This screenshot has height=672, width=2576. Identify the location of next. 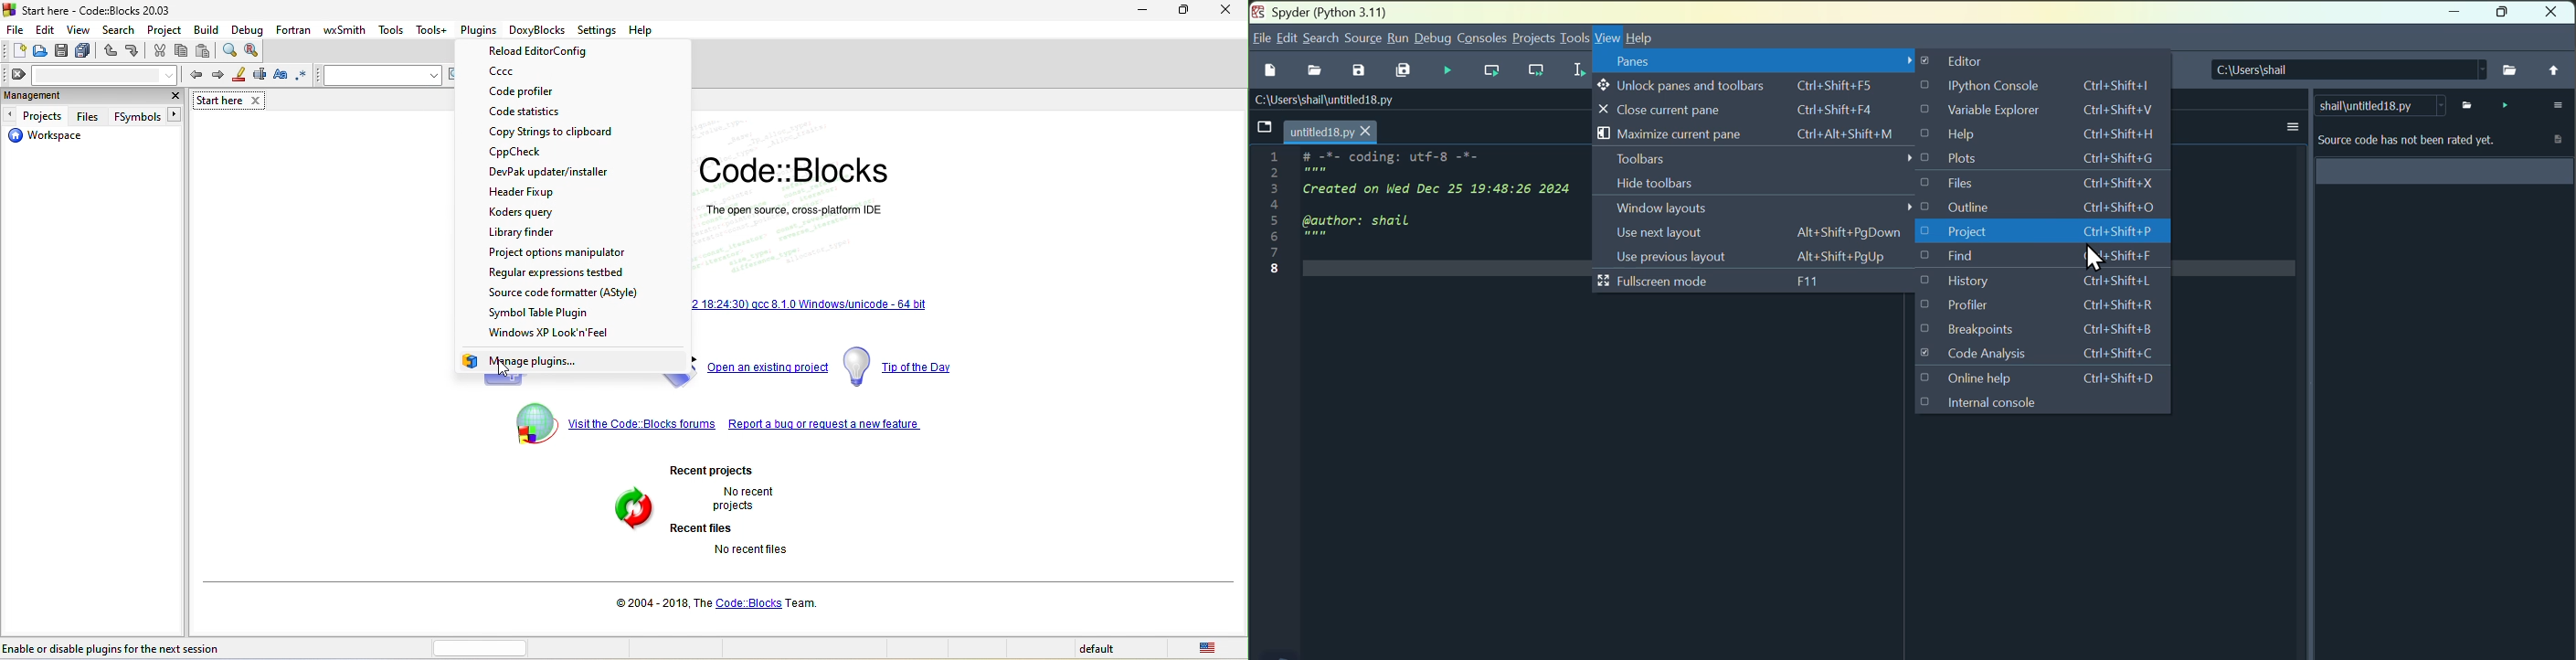
(216, 75).